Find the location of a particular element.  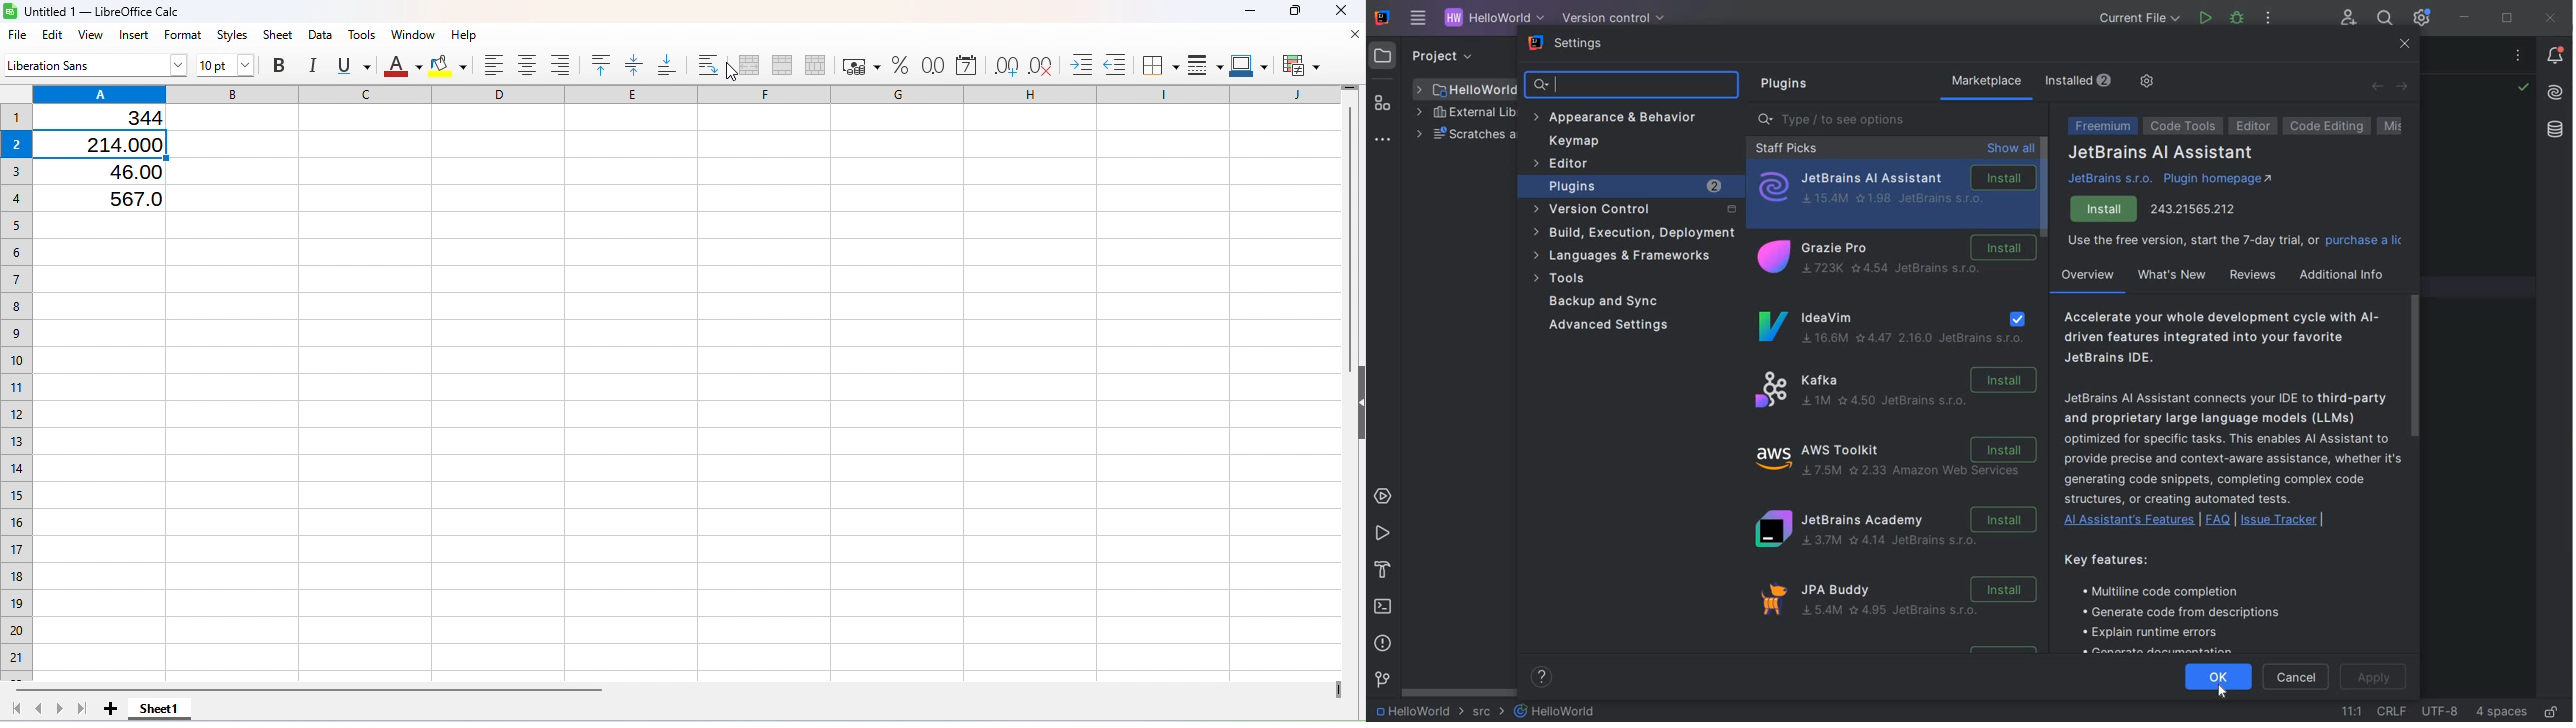

Show is located at coordinates (1358, 408).